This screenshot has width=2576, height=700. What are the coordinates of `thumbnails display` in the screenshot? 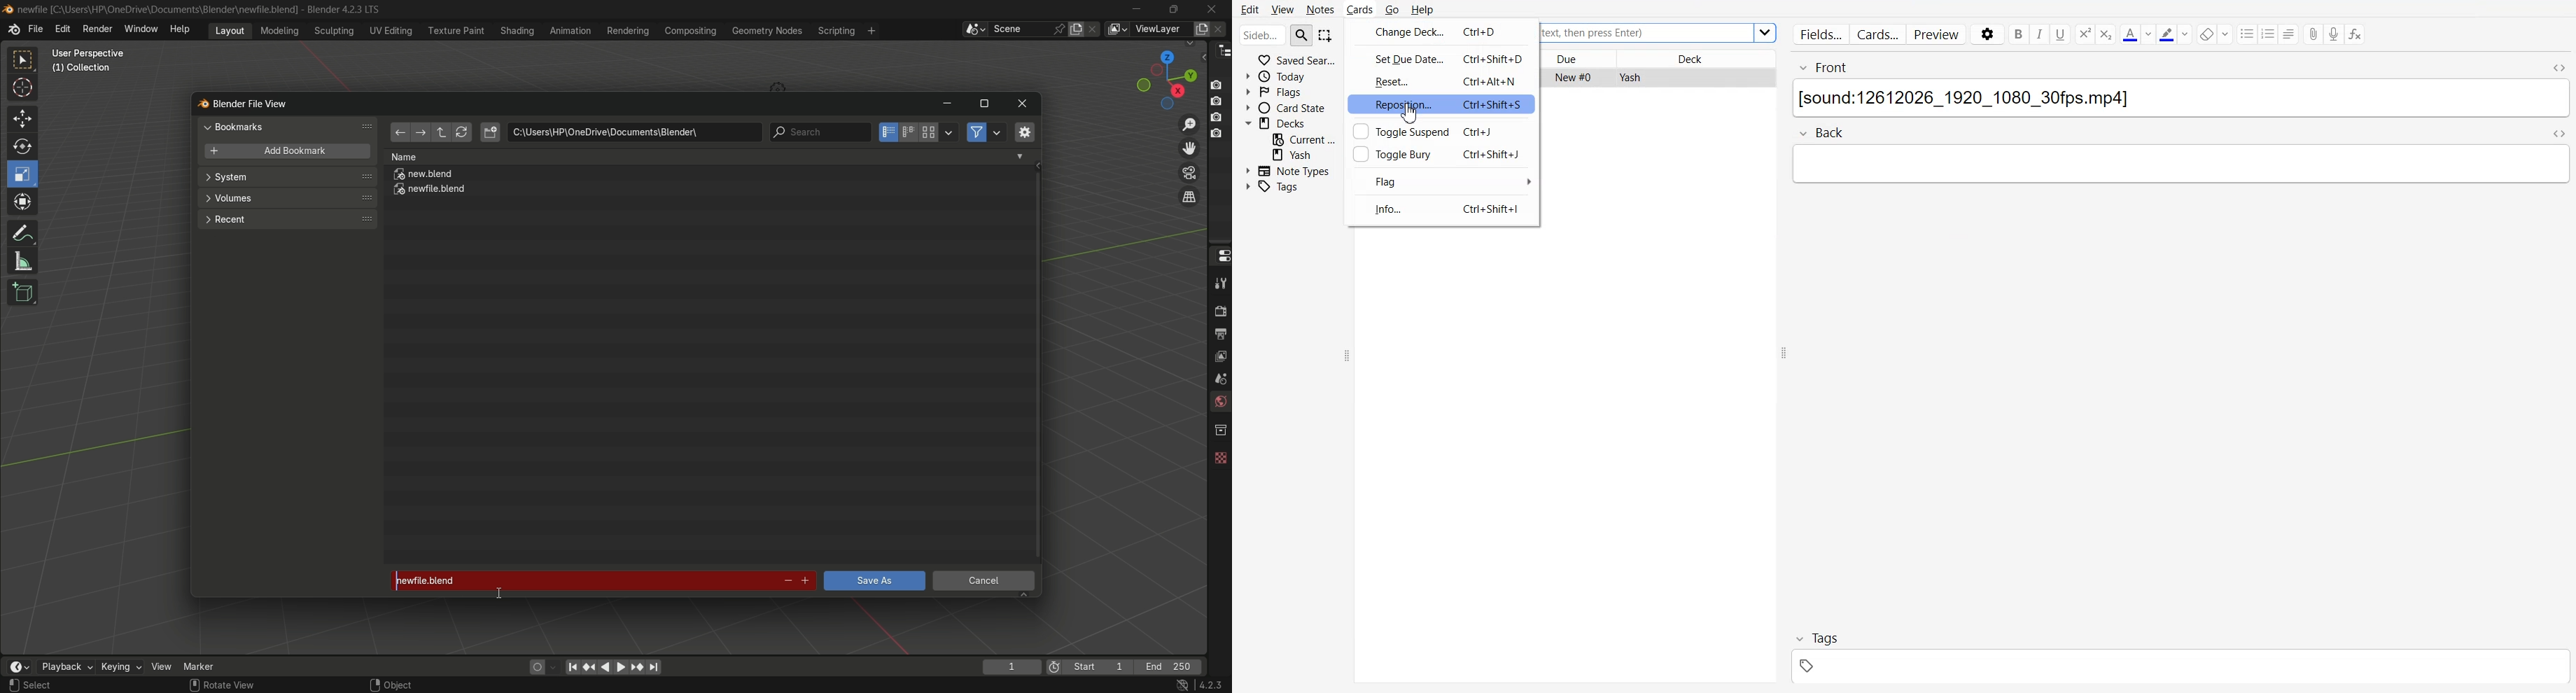 It's located at (929, 133).